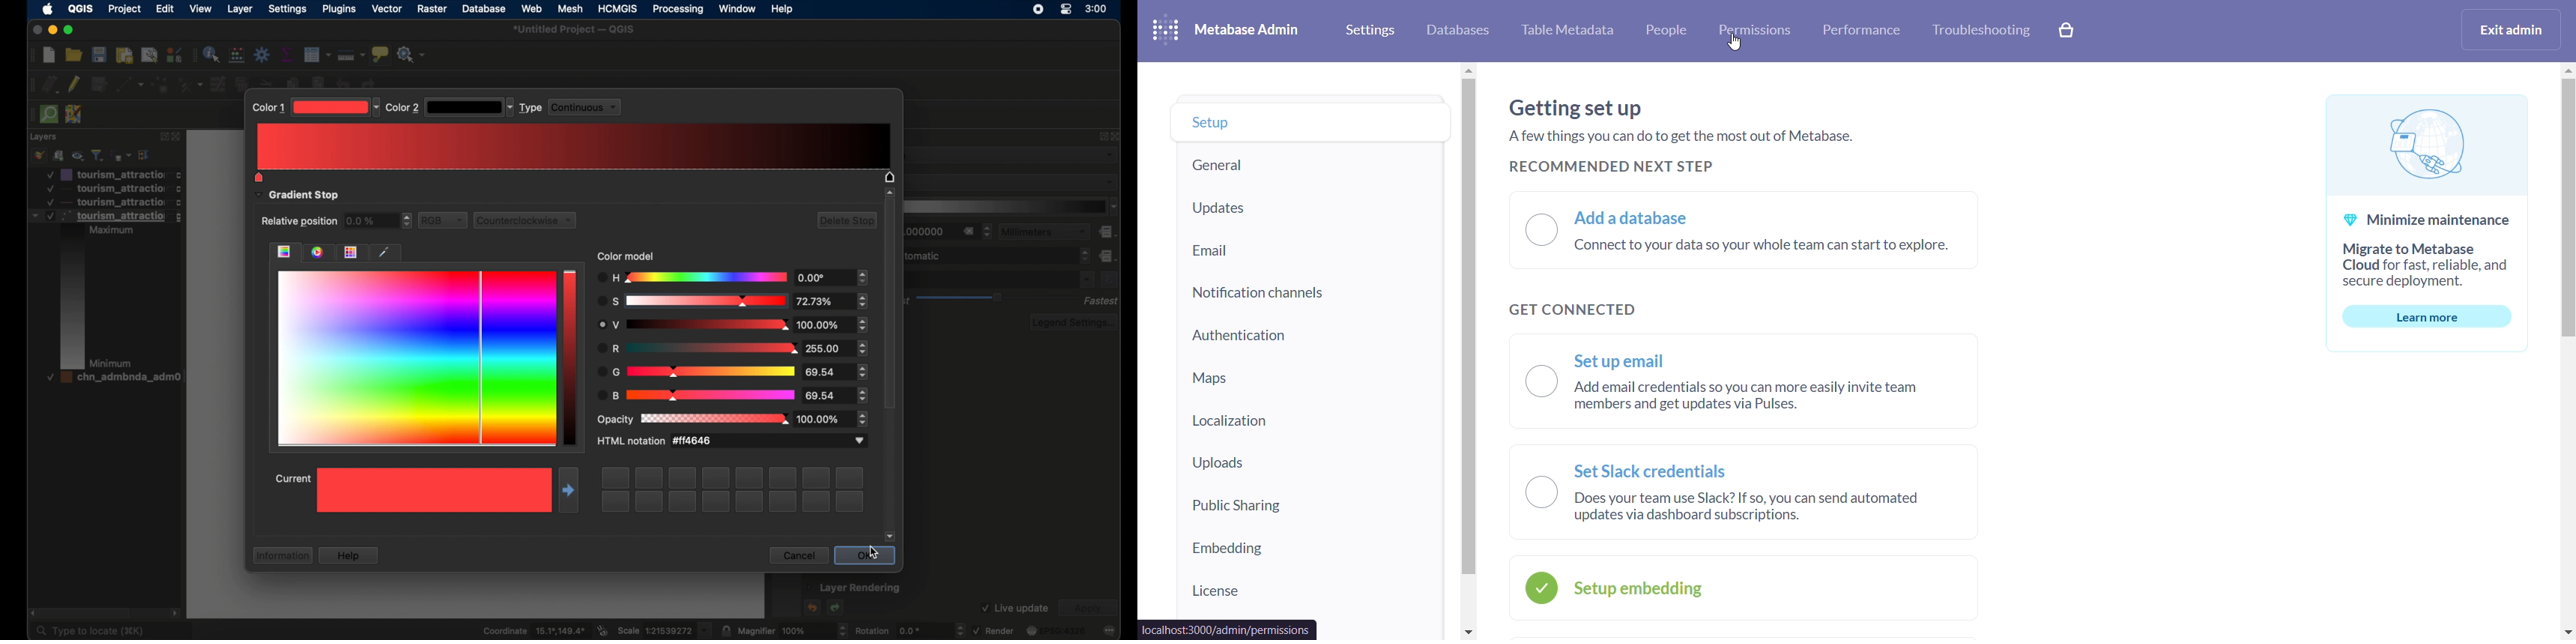  Describe the element at coordinates (1101, 301) in the screenshot. I see `fastest` at that location.